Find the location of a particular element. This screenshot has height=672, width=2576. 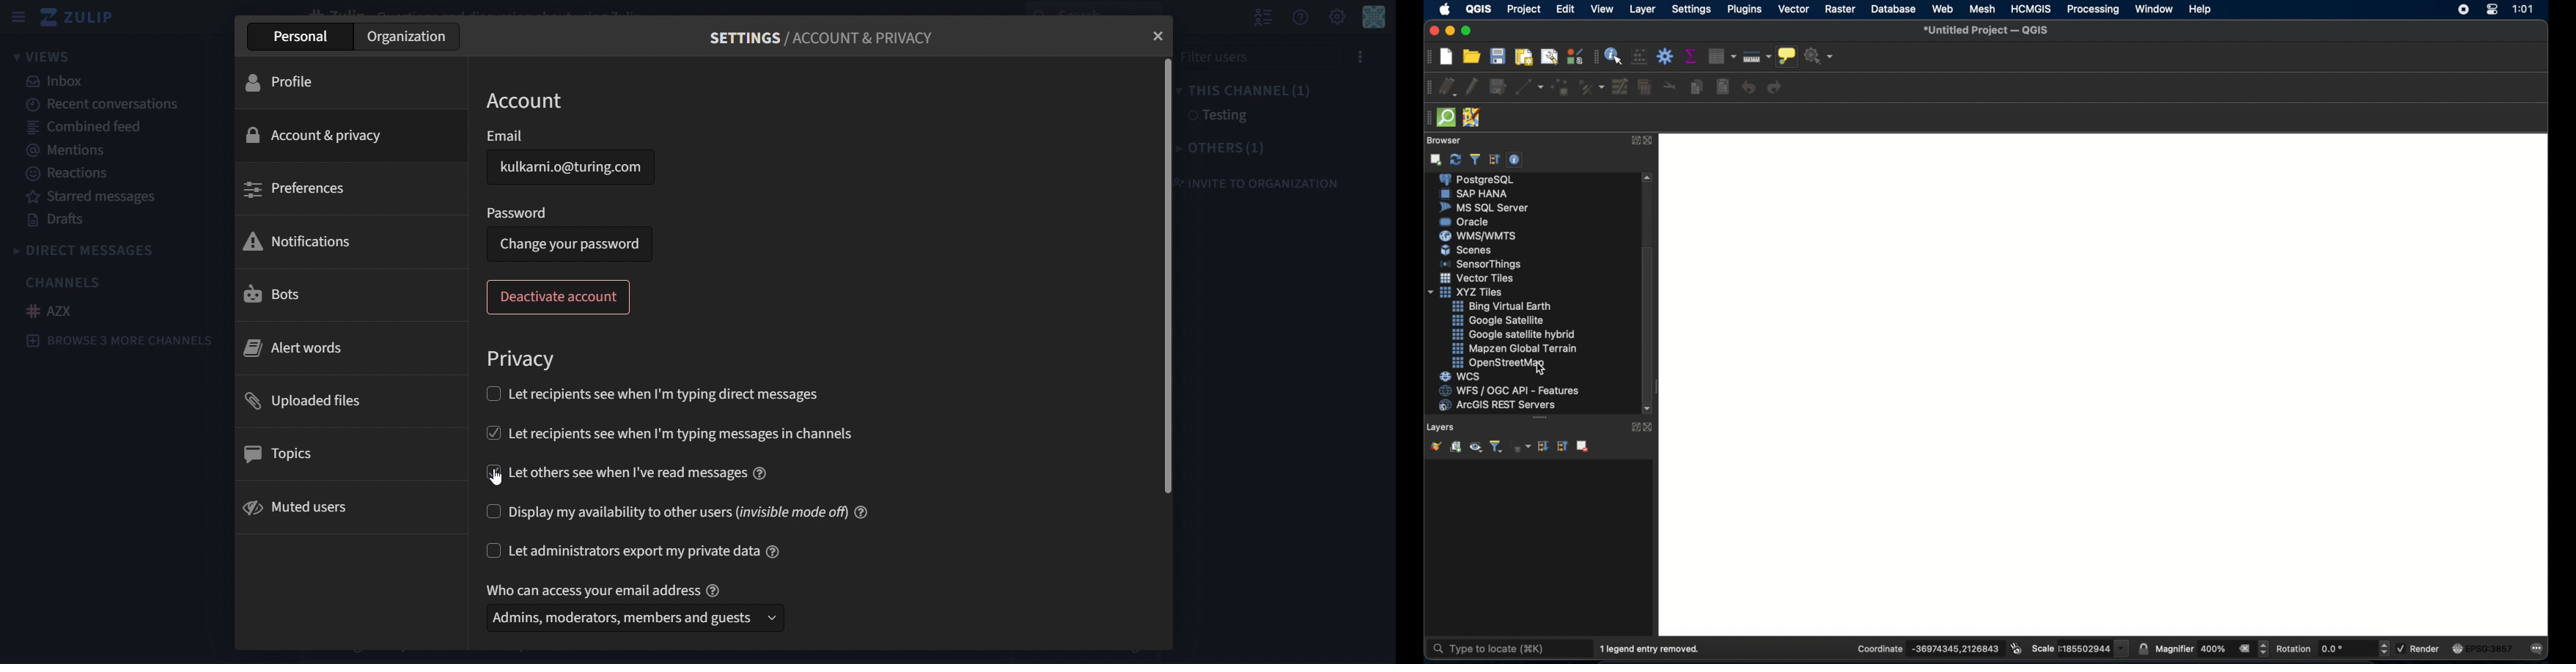

organization is located at coordinates (408, 37).